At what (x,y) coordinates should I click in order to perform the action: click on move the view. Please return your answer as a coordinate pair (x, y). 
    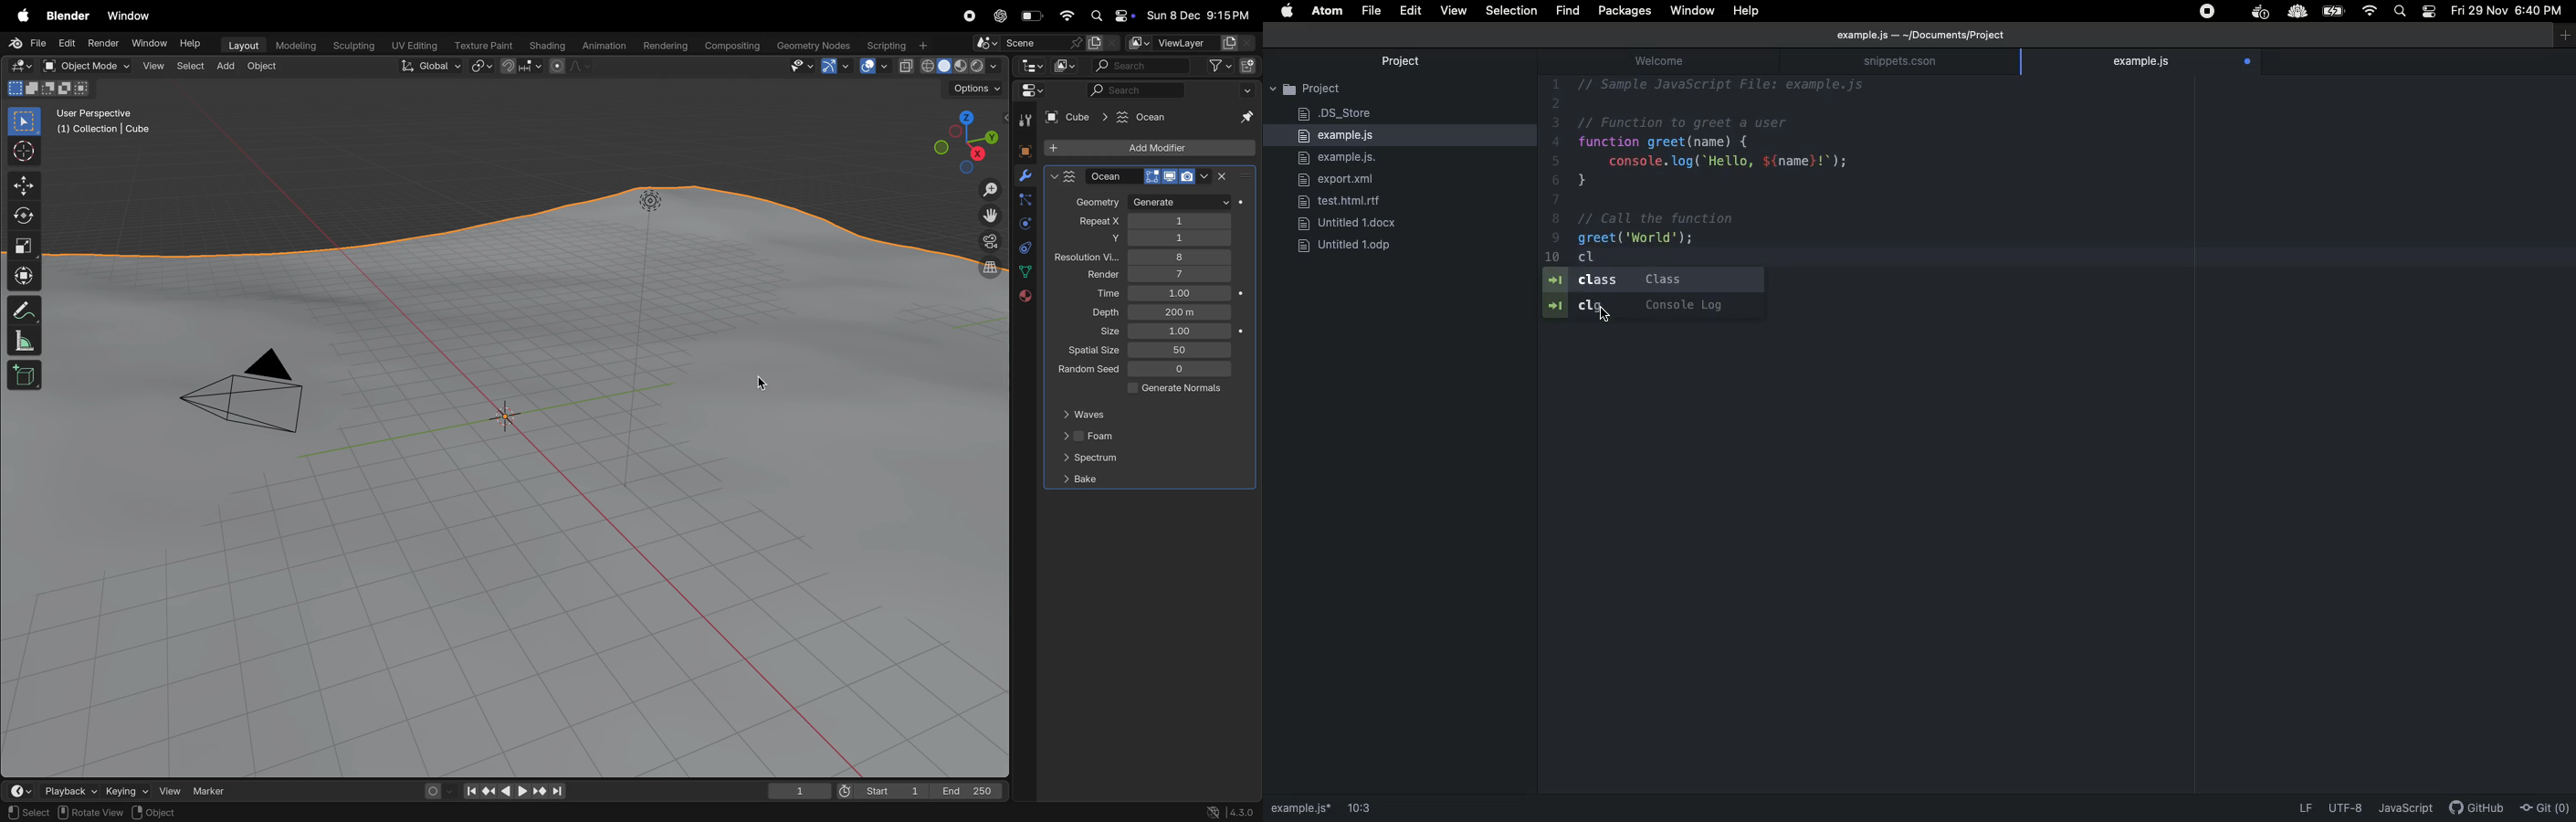
    Looking at the image, I should click on (988, 214).